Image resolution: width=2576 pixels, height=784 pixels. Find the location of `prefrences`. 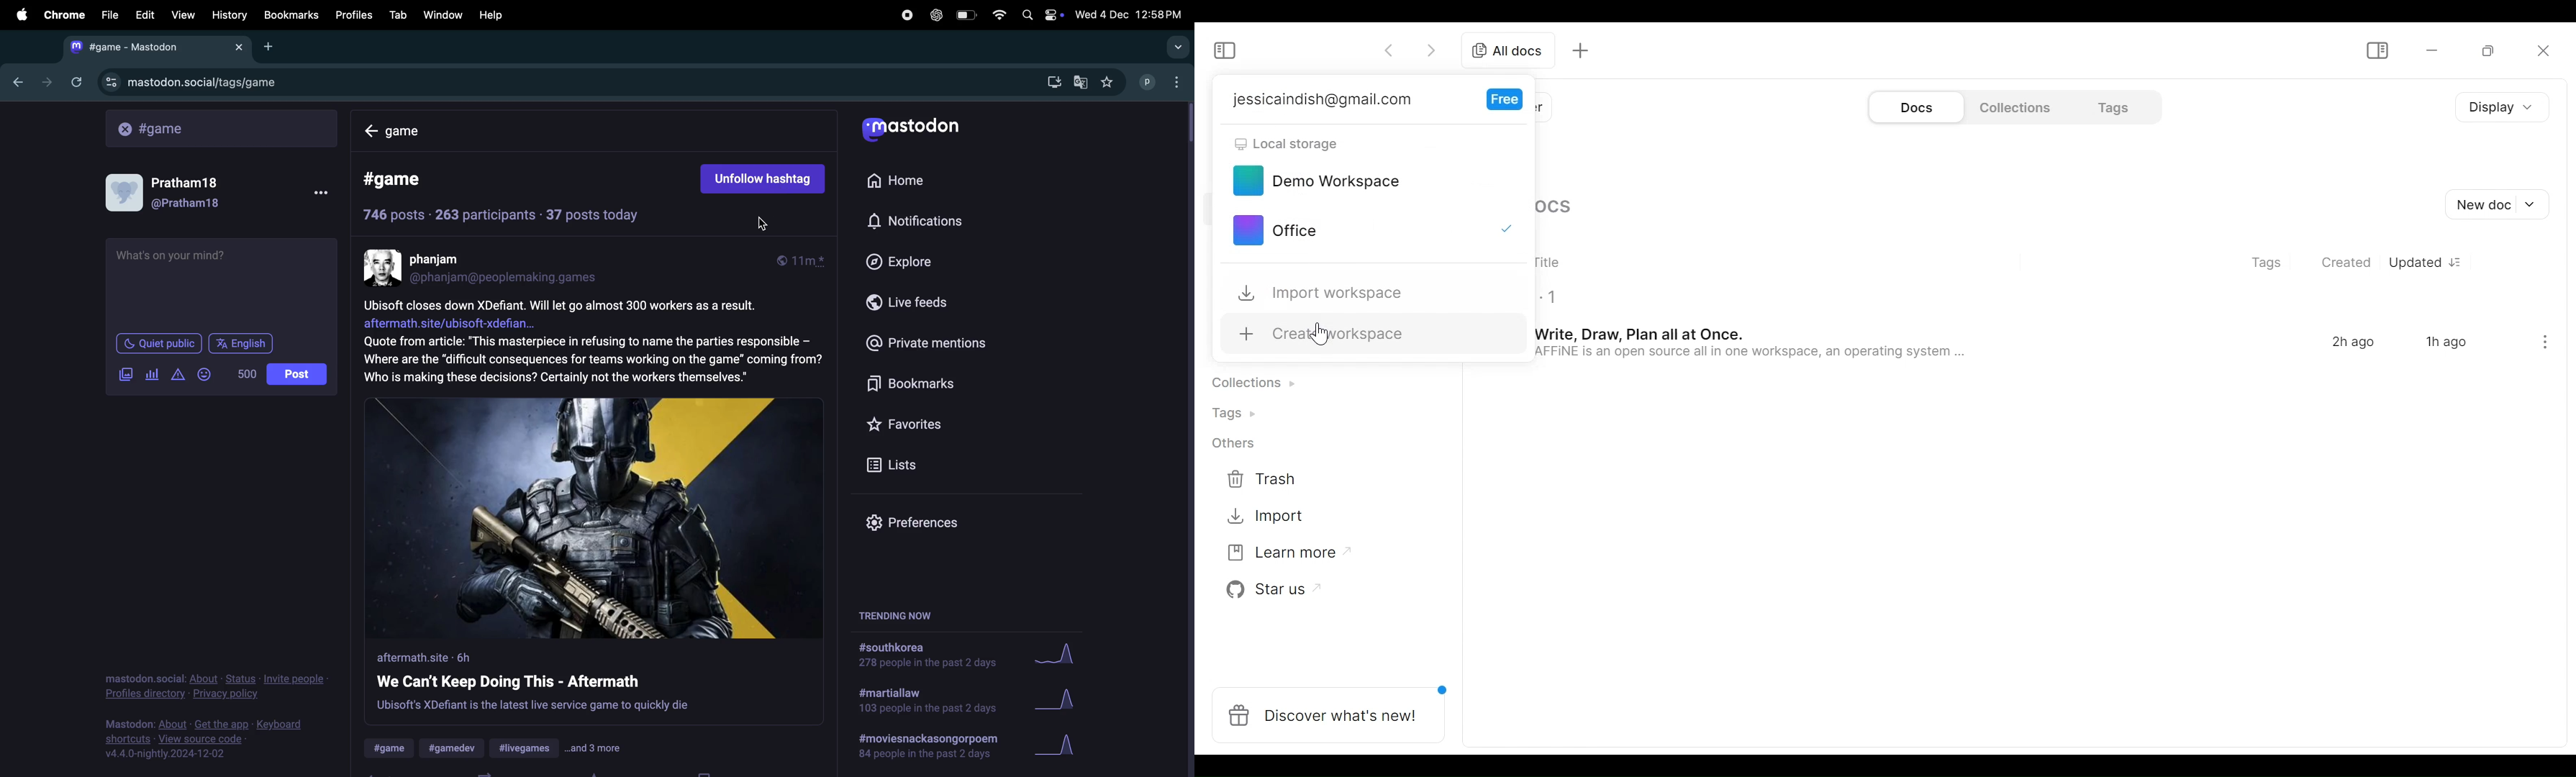

prefrences is located at coordinates (914, 523).